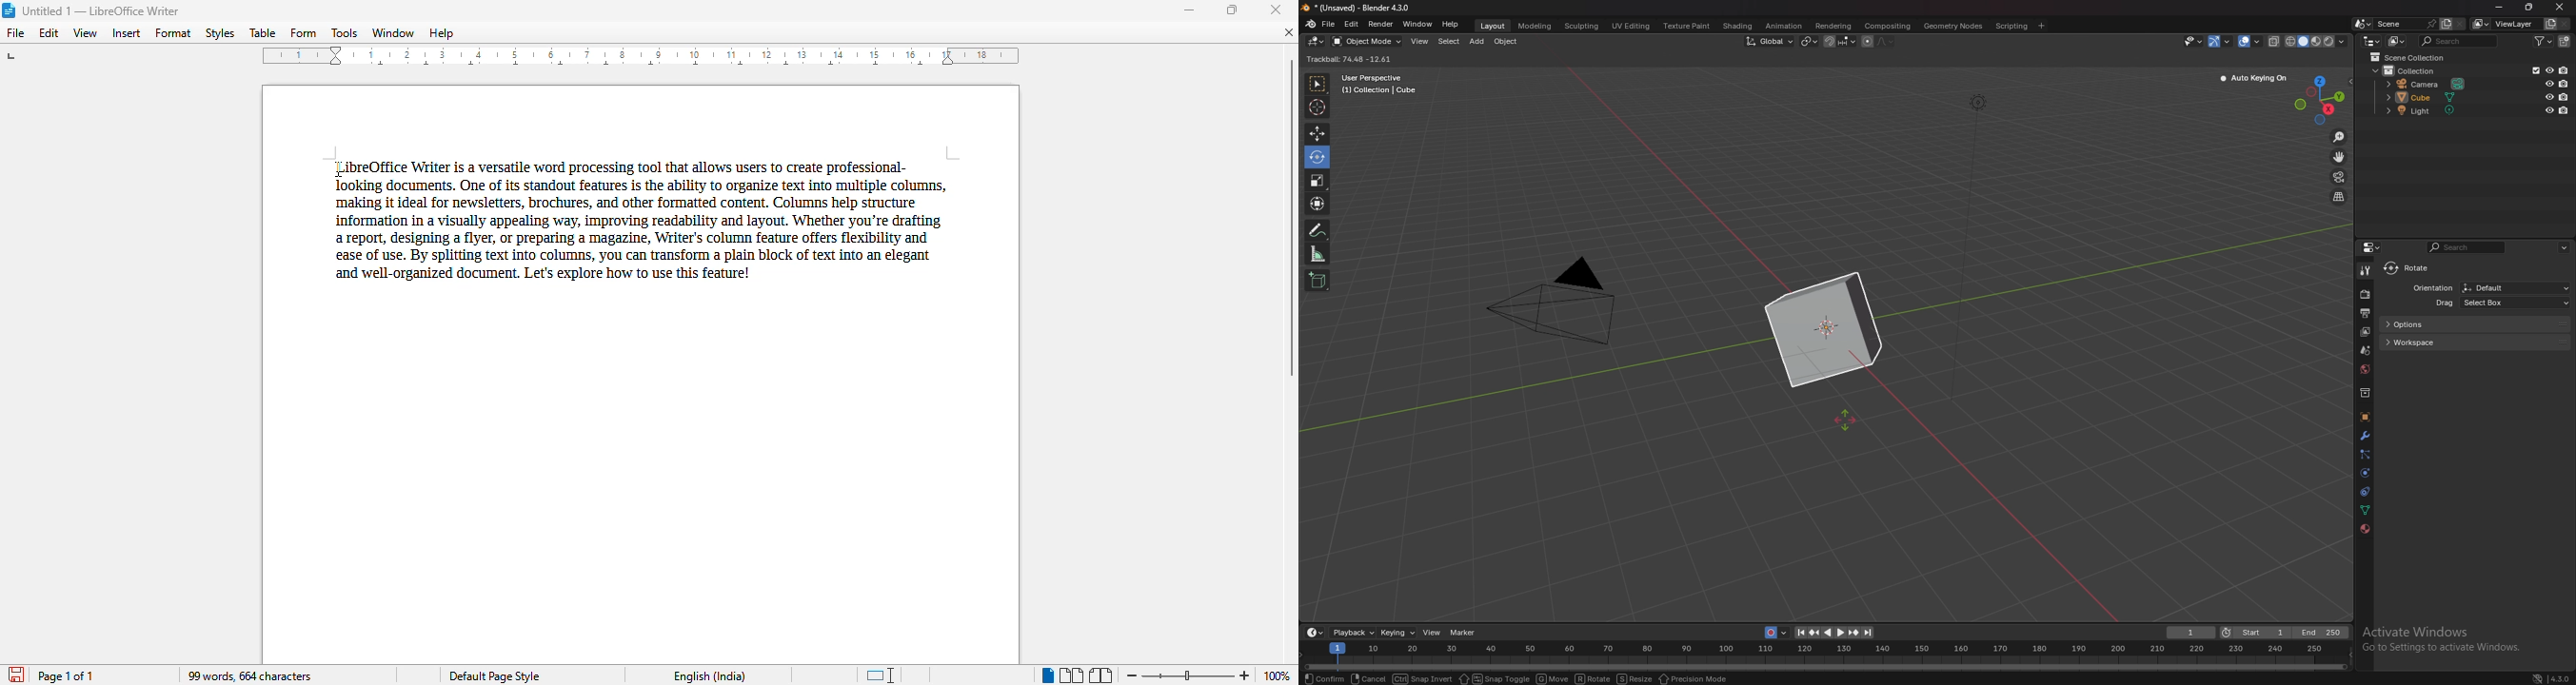 The height and width of the screenshot is (700, 2576). What do you see at coordinates (641, 55) in the screenshot?
I see `ruler` at bounding box center [641, 55].